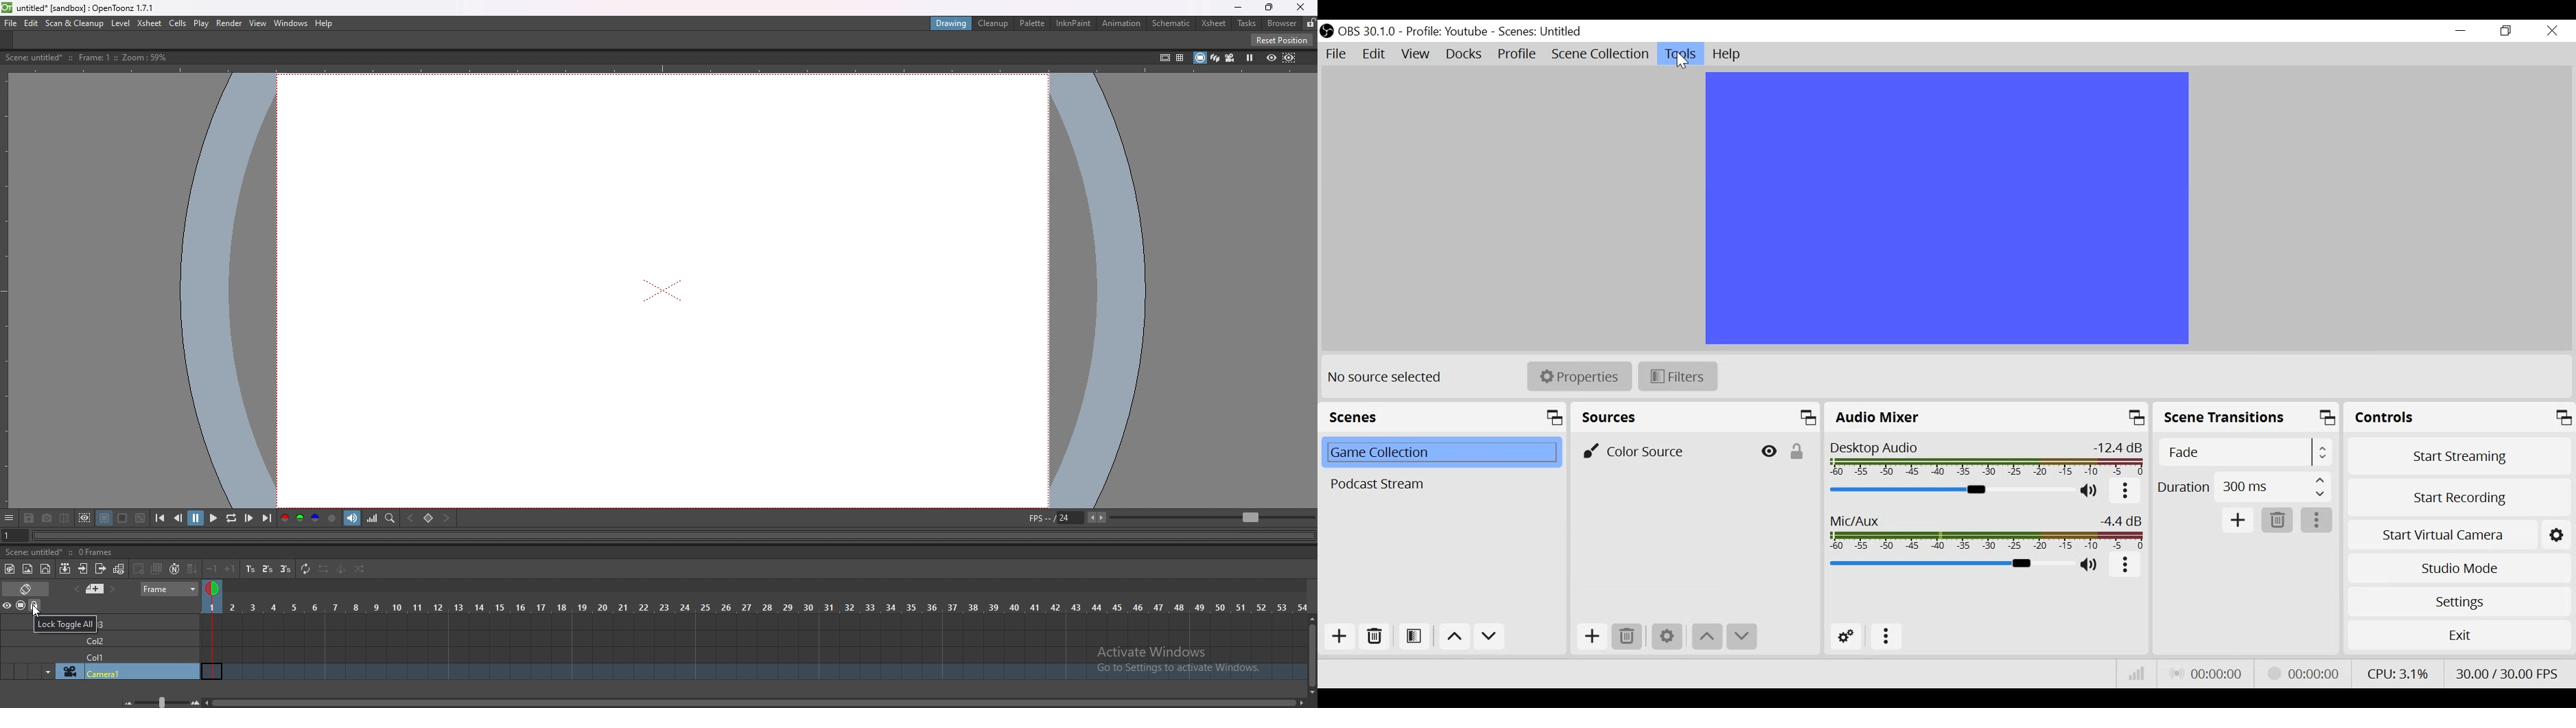 The image size is (2576, 728). Describe the element at coordinates (102, 567) in the screenshot. I see `close sub xsheet` at that location.